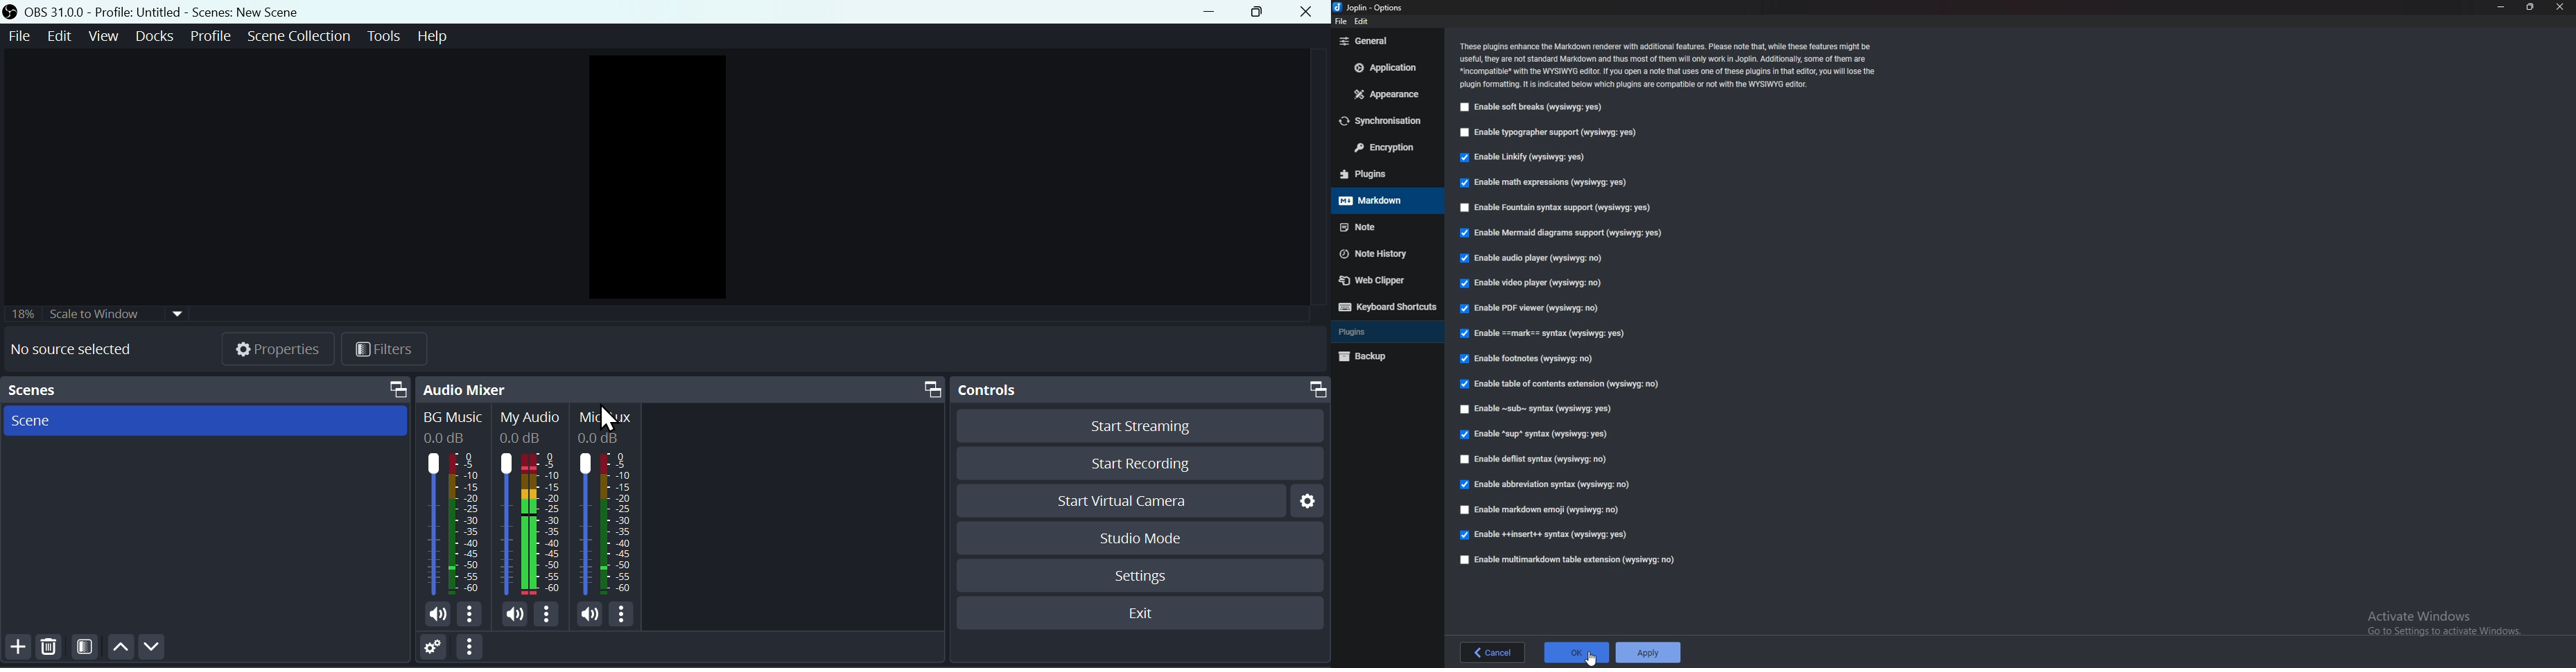 The image size is (2576, 672). Describe the element at coordinates (102, 37) in the screenshot. I see `View` at that location.